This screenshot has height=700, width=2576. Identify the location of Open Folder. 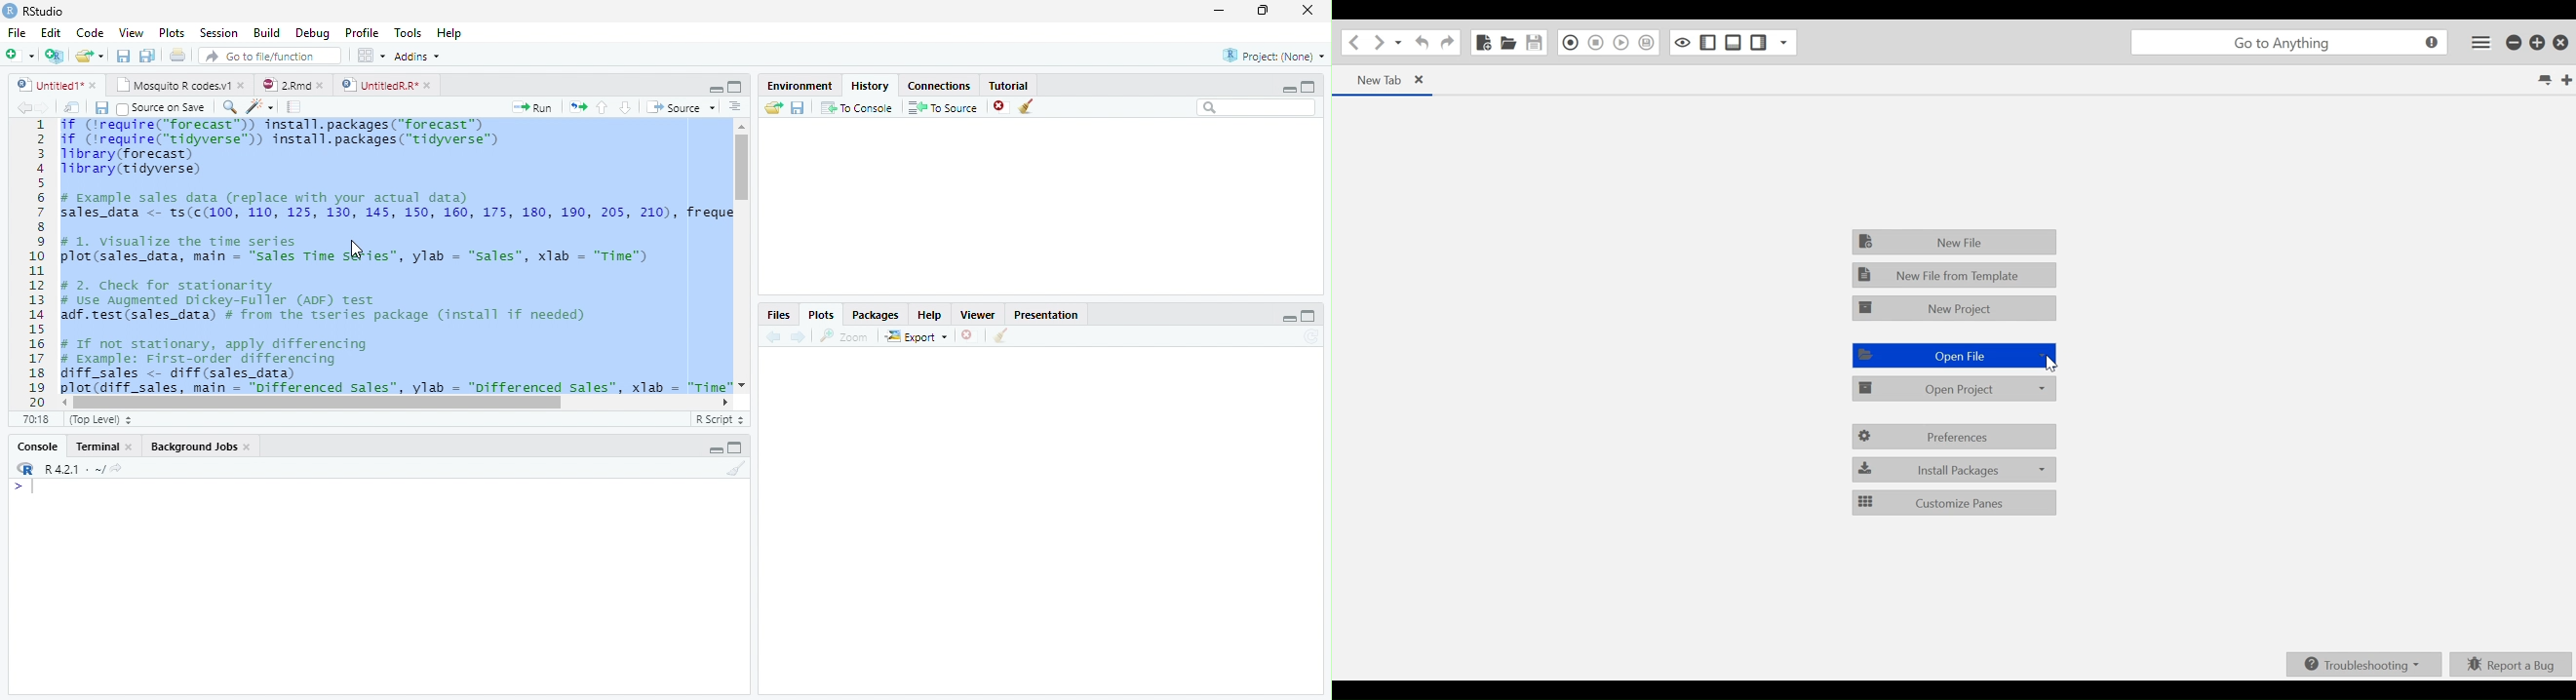
(773, 108).